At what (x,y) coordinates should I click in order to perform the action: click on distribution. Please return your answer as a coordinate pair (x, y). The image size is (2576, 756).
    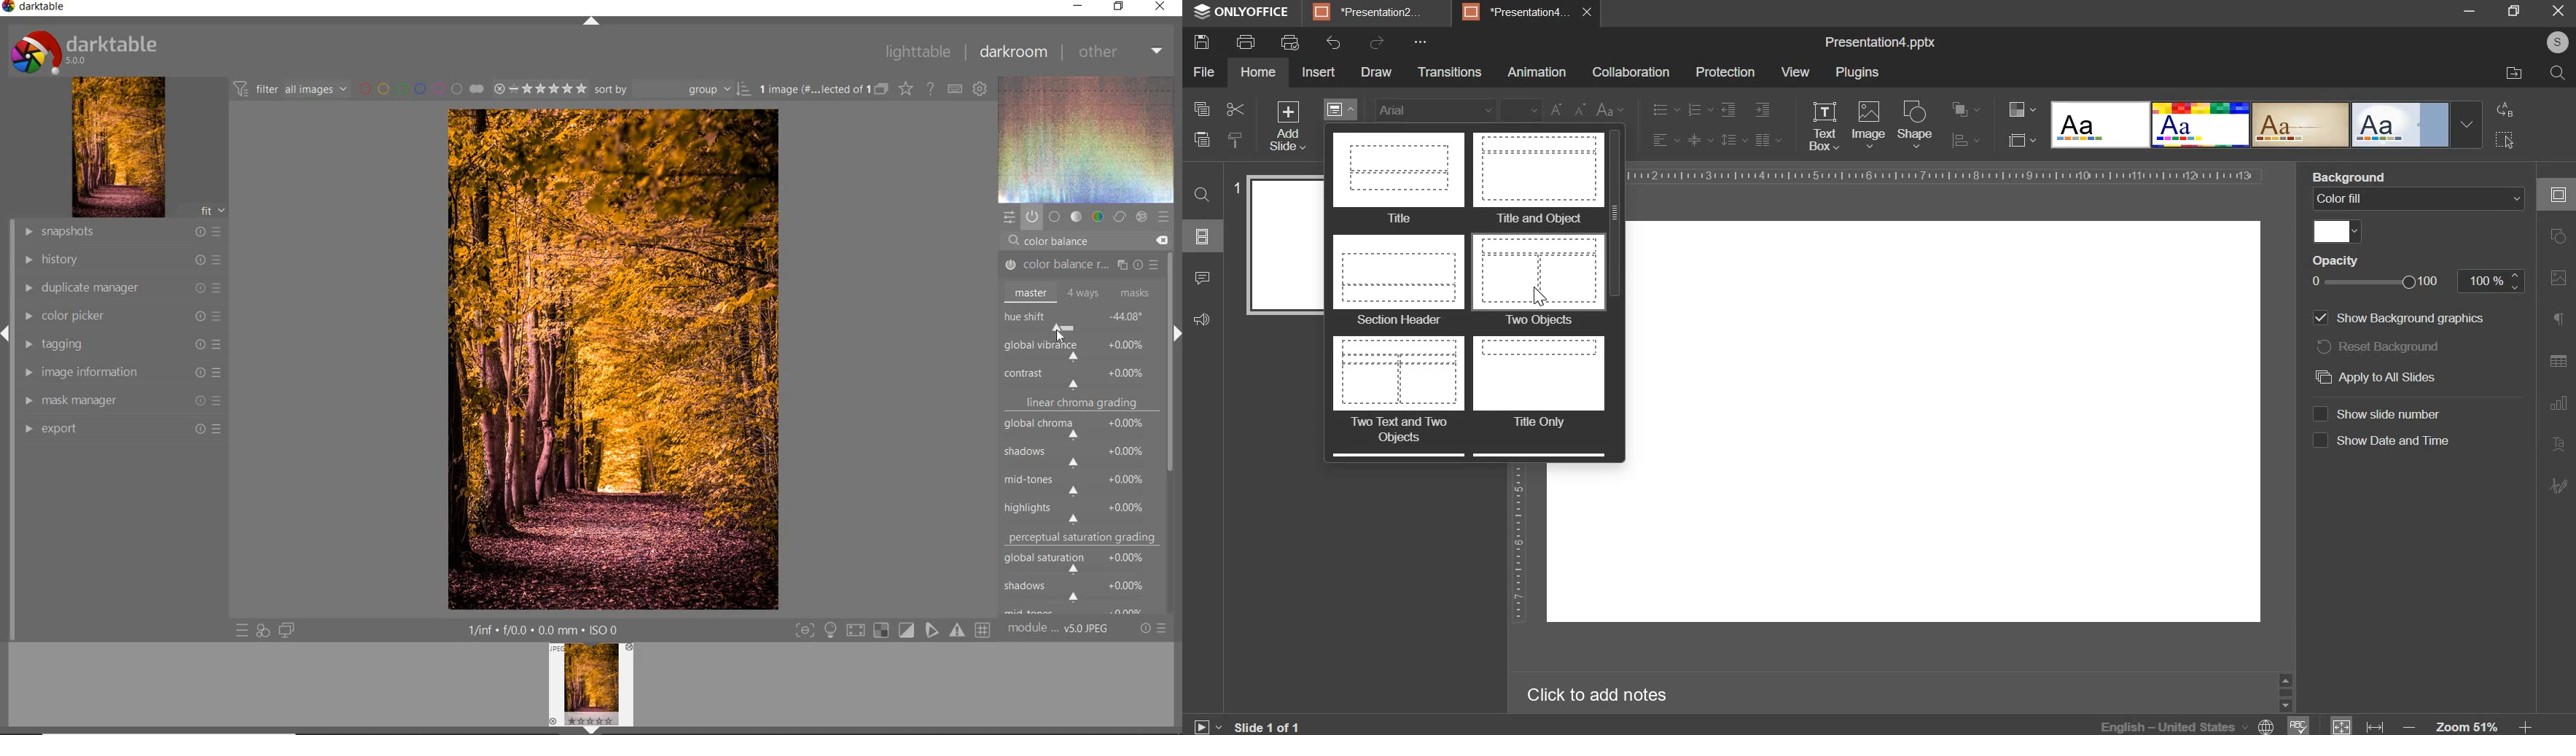
    Looking at the image, I should click on (1963, 140).